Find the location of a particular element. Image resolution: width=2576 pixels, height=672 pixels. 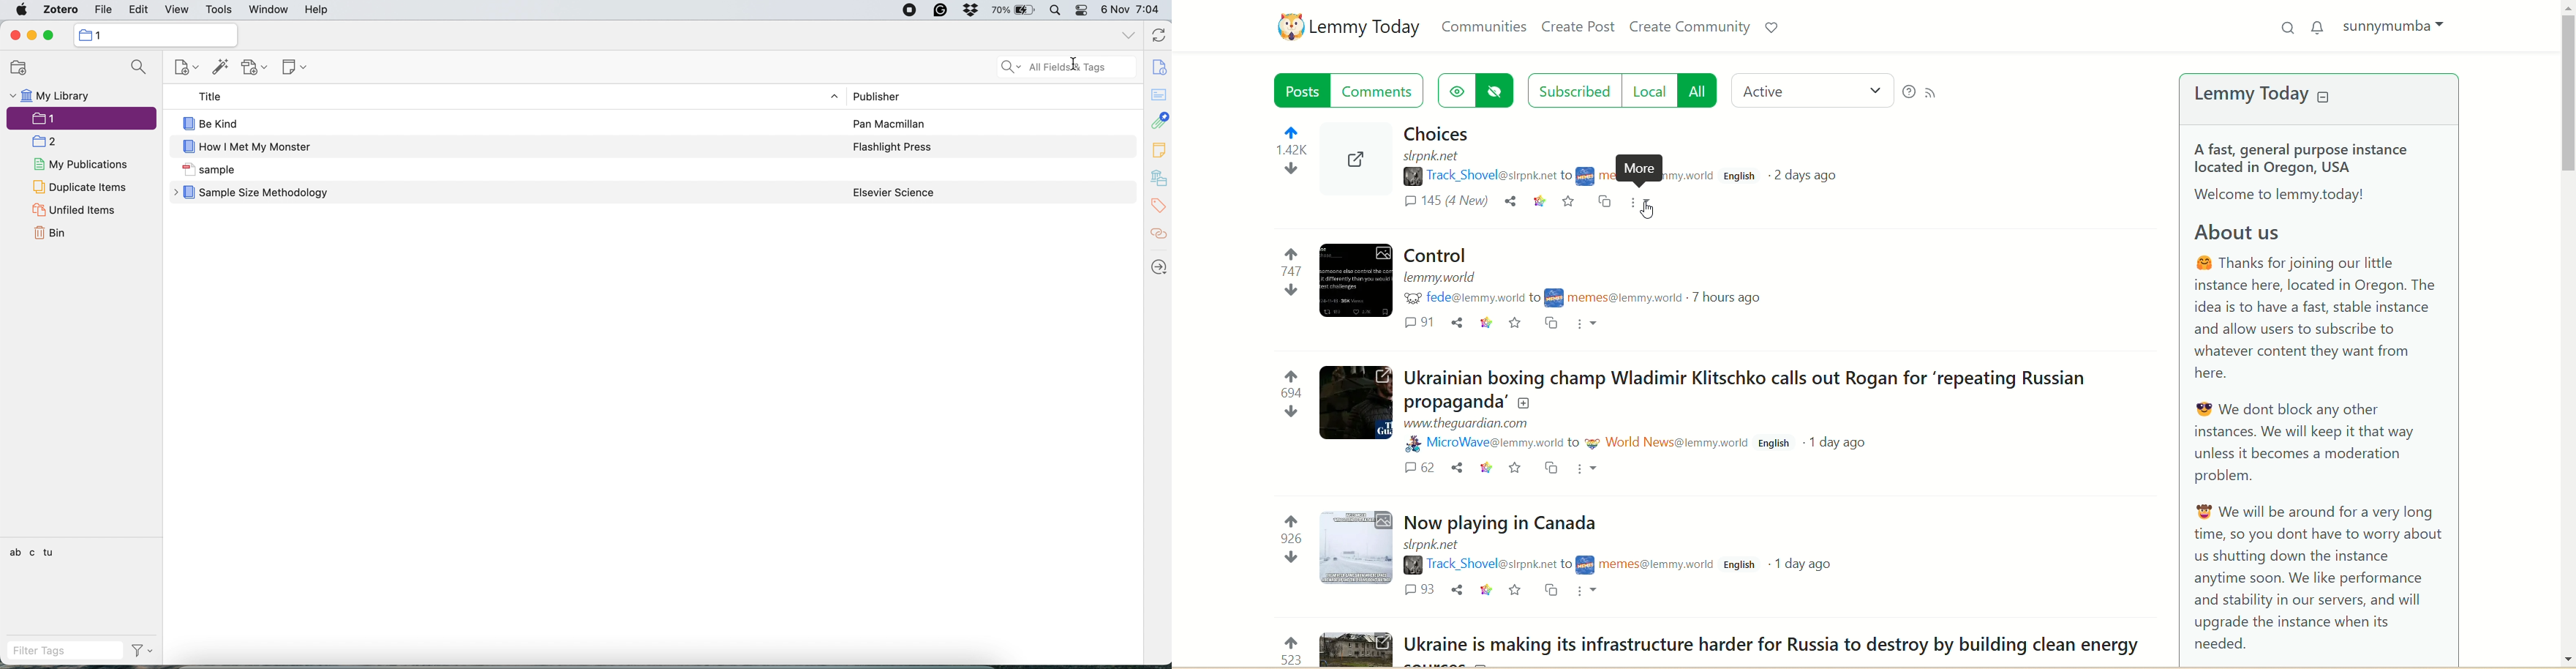

More is located at coordinates (1592, 592).